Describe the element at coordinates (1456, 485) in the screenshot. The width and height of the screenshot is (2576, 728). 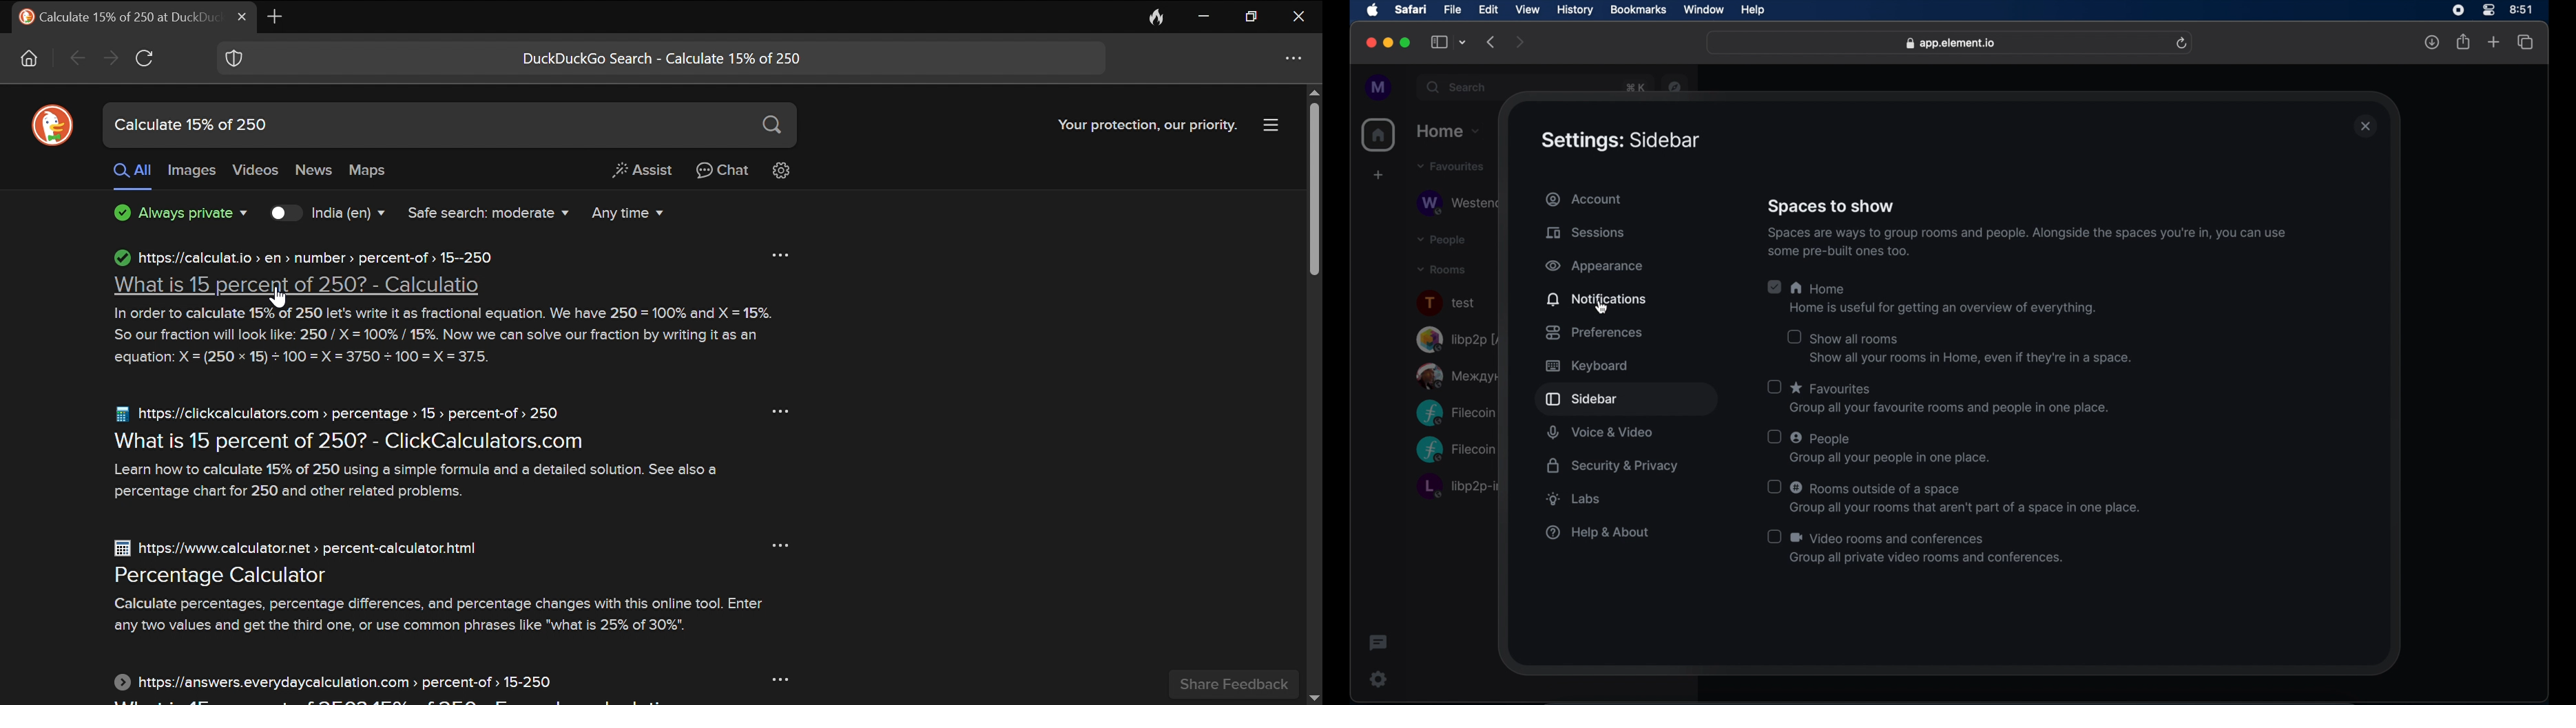
I see `libp2p` at that location.